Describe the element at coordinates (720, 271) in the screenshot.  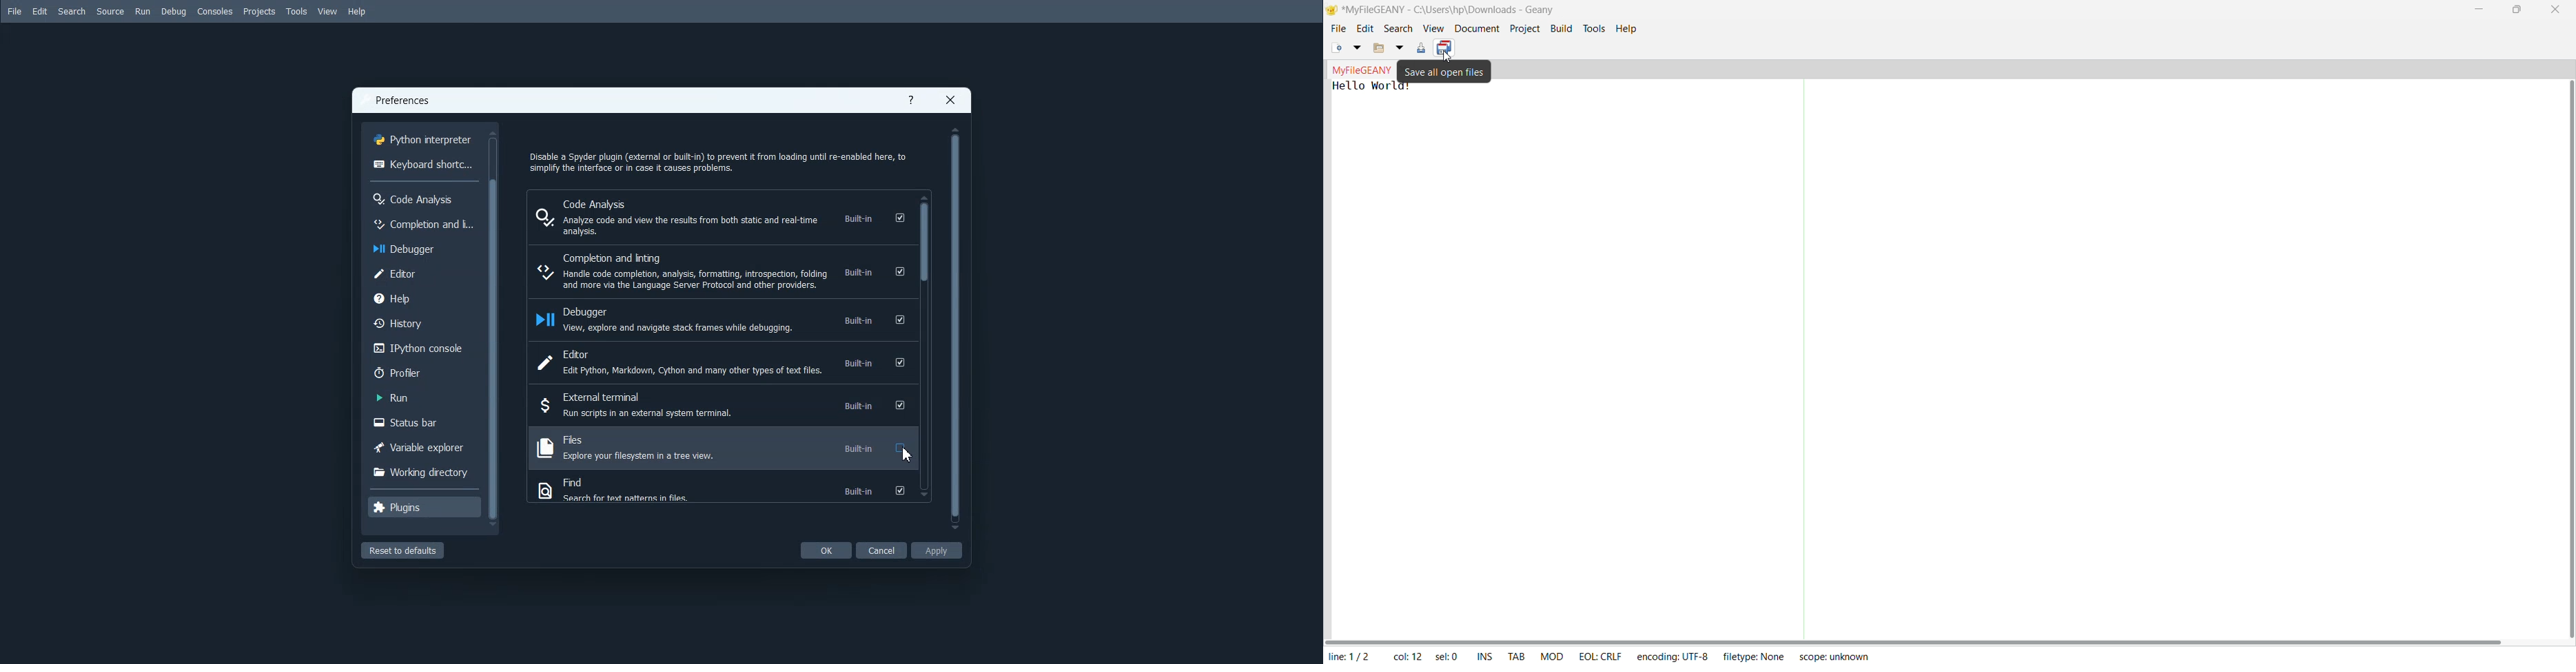
I see `Completion and linting` at that location.